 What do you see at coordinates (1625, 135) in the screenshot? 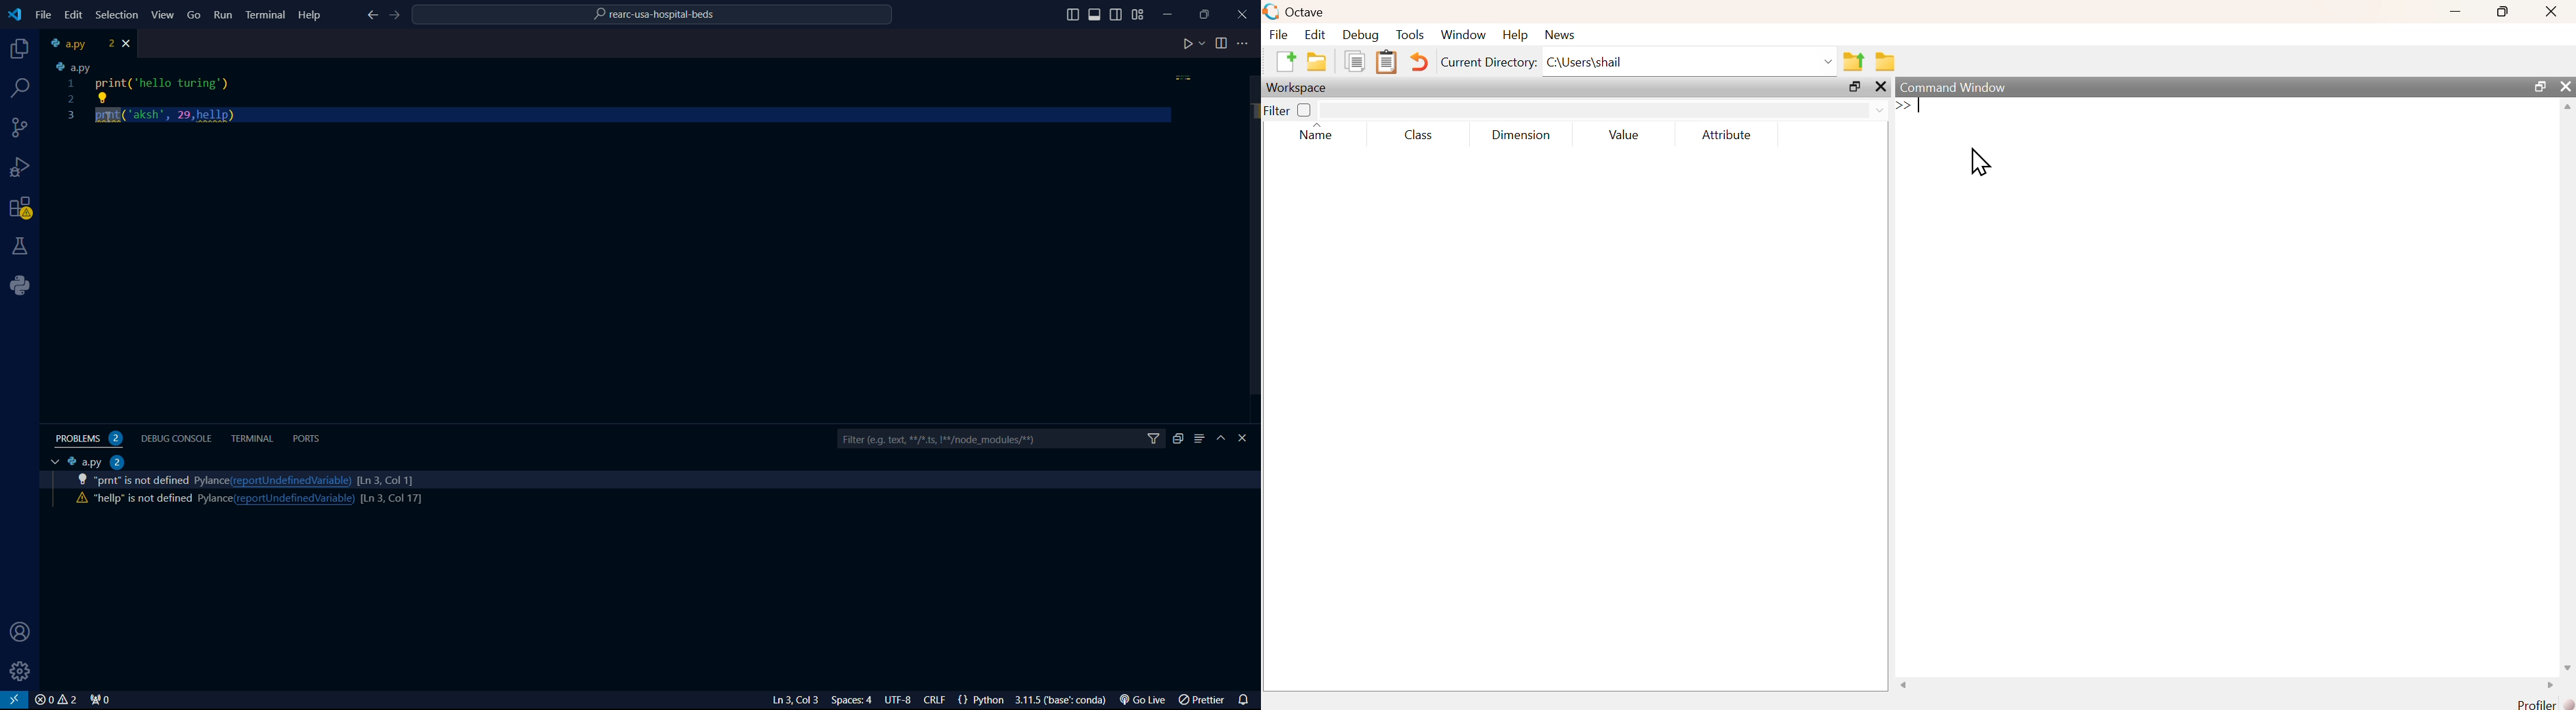
I see `Value` at bounding box center [1625, 135].